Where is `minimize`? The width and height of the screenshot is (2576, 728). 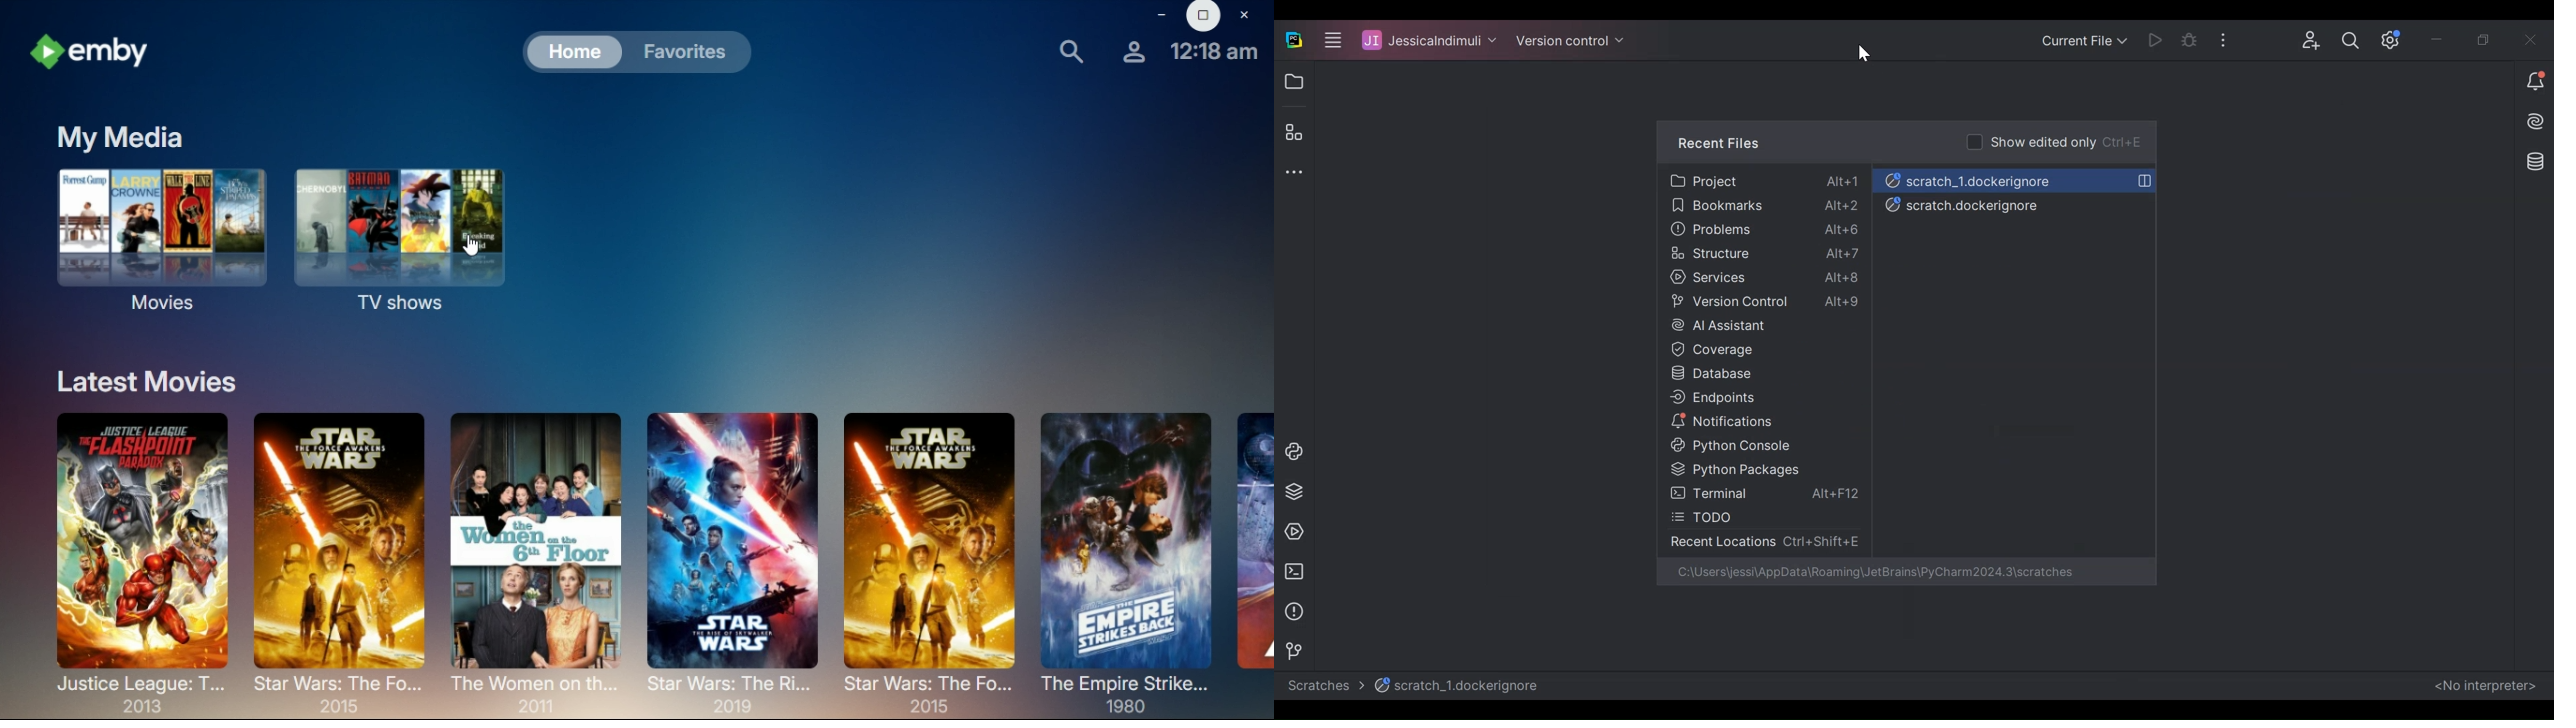 minimize is located at coordinates (1162, 13).